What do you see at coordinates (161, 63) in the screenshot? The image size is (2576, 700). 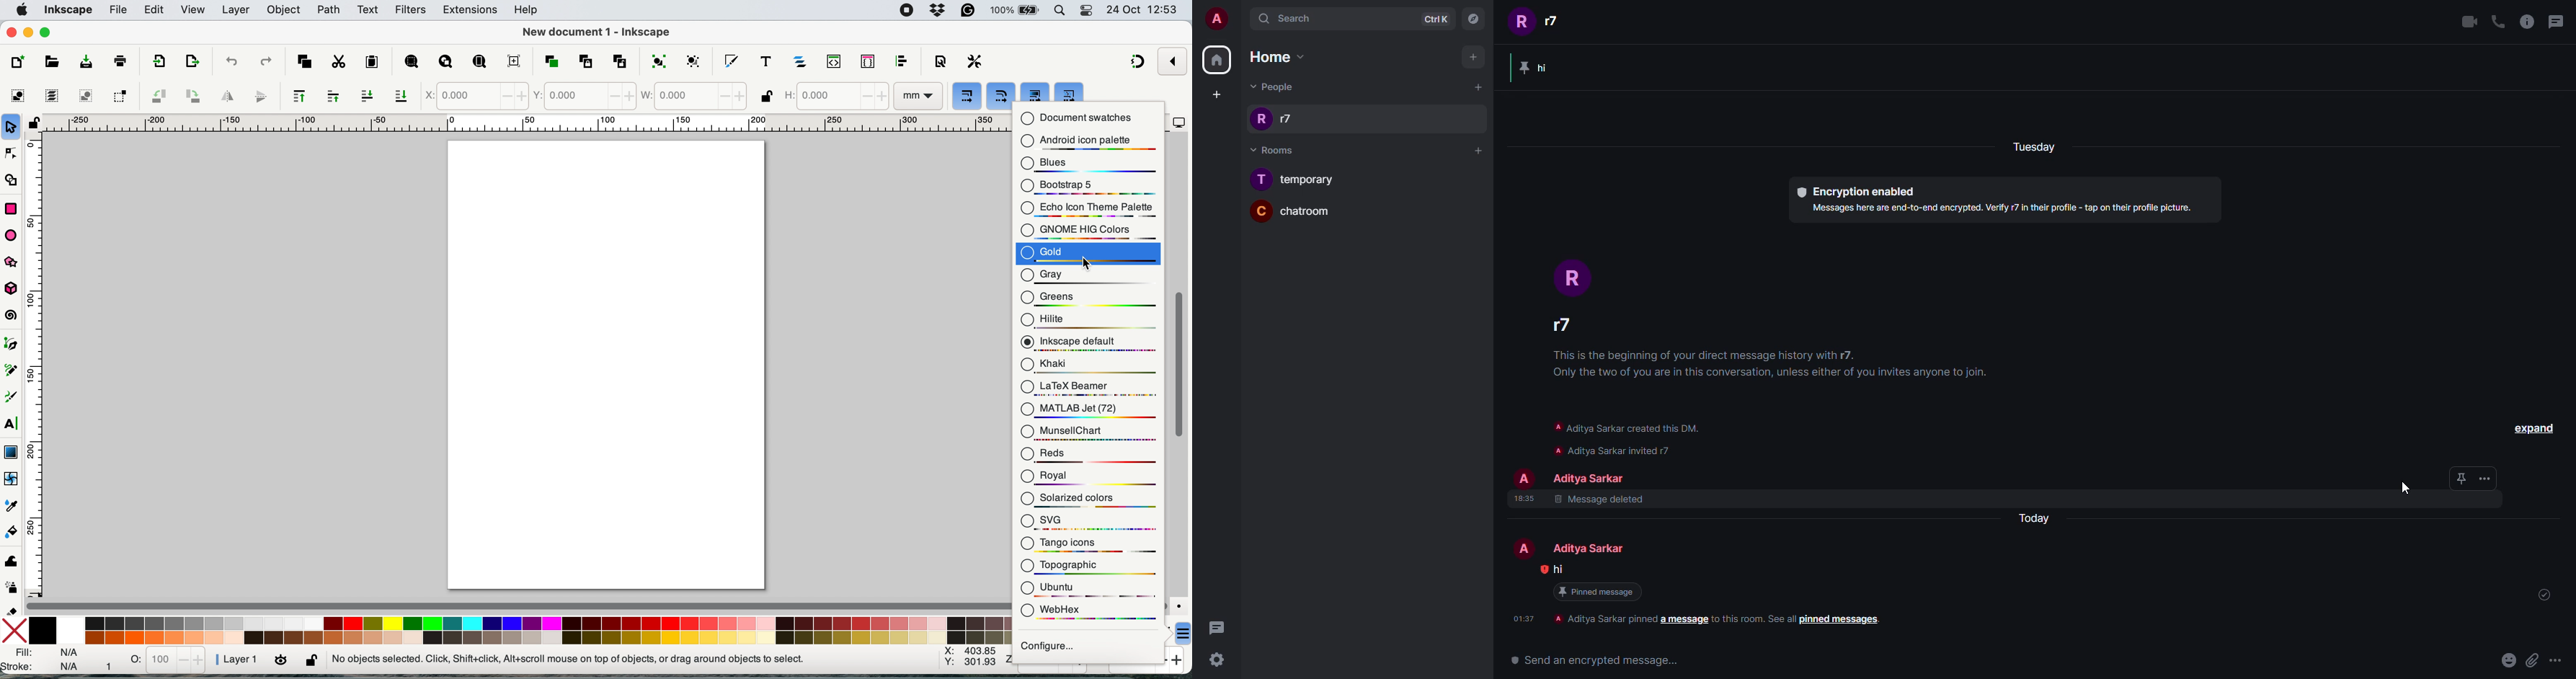 I see `export` at bounding box center [161, 63].